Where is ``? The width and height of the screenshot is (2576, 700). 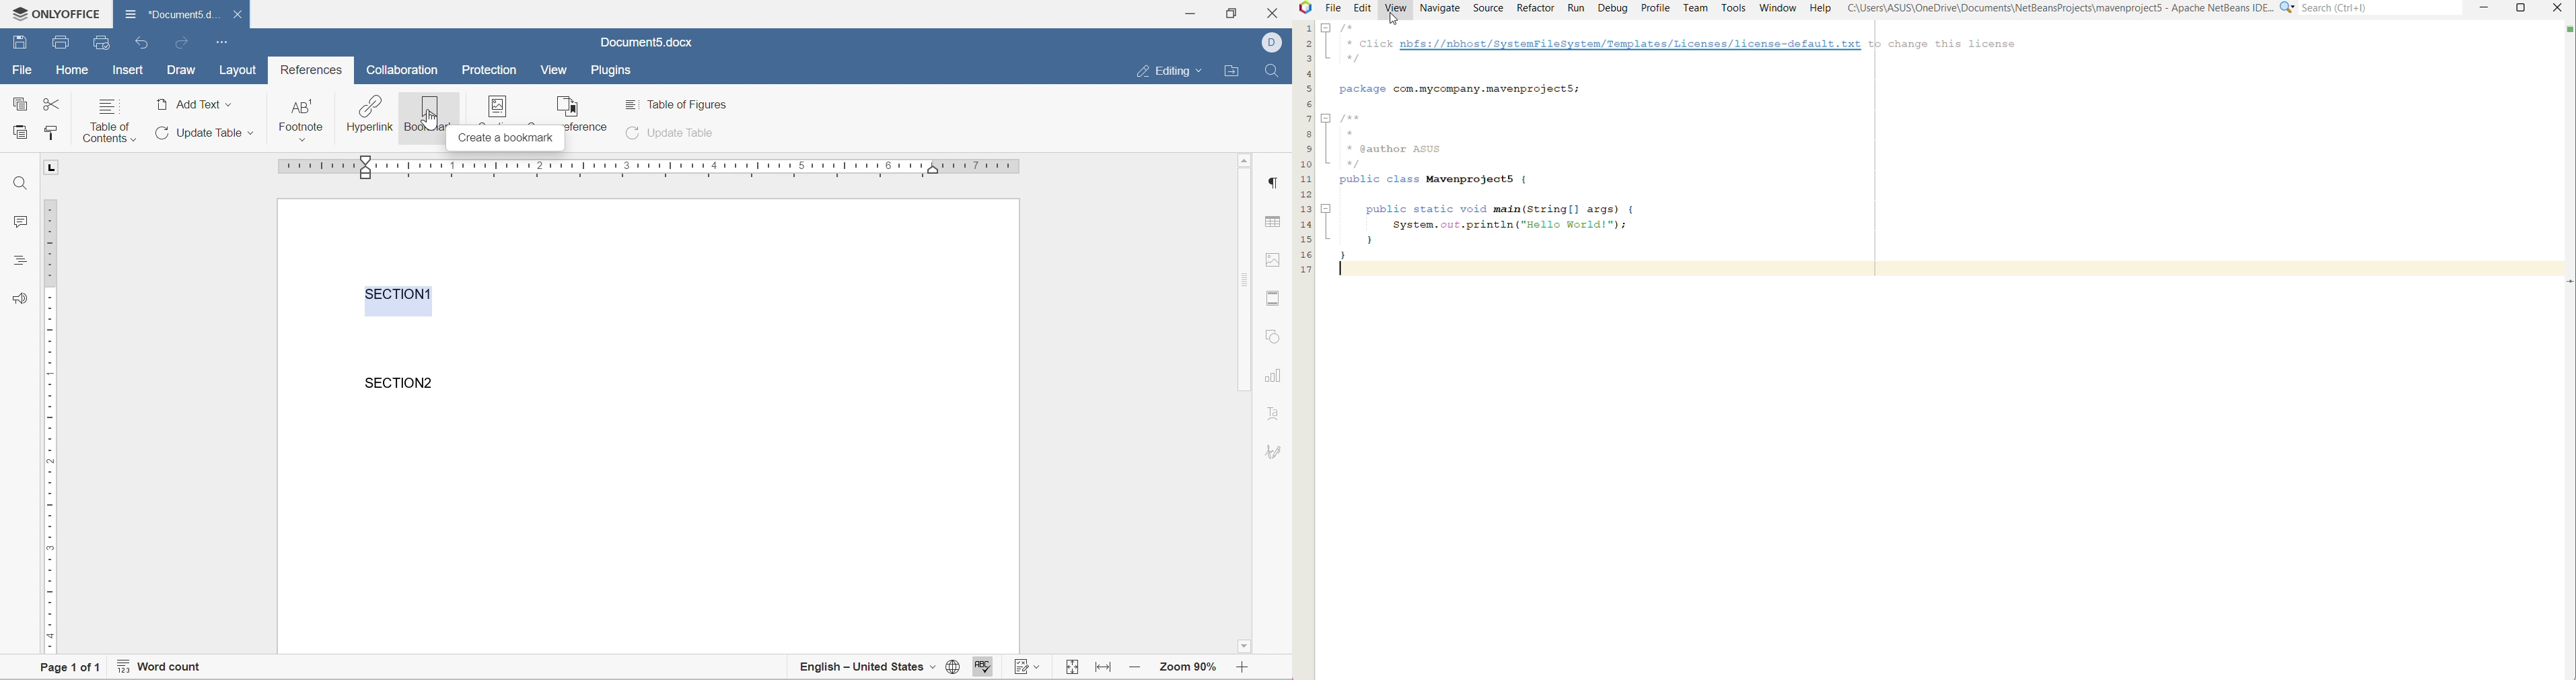
 is located at coordinates (1273, 180).